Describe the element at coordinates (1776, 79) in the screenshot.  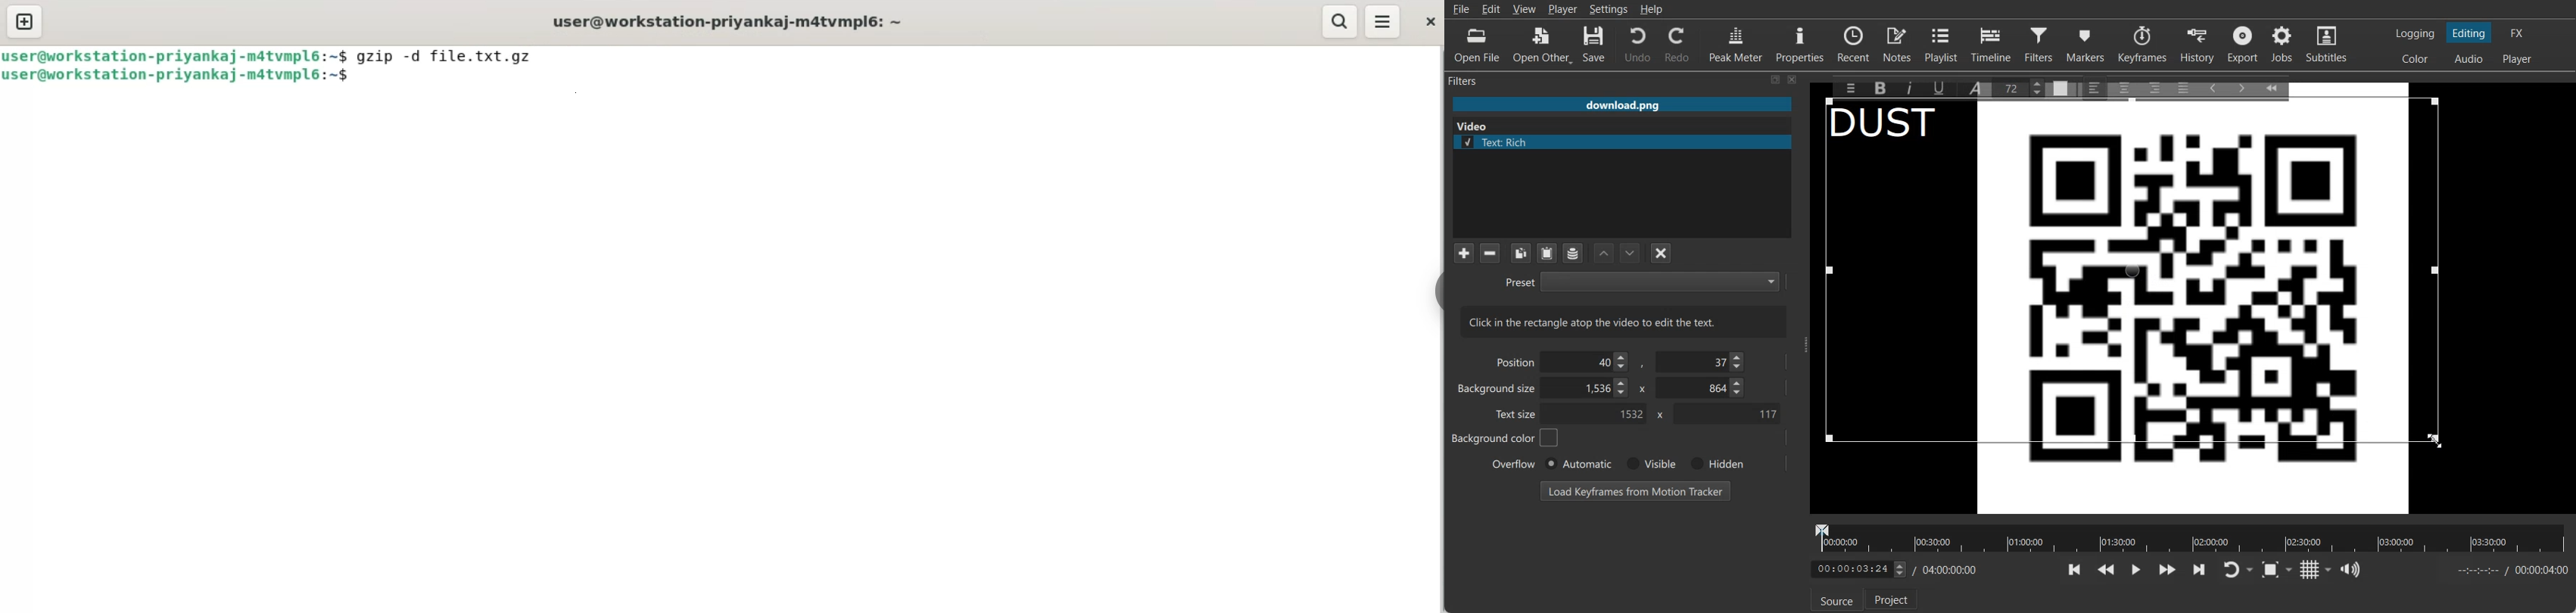
I see `Maximize` at that location.